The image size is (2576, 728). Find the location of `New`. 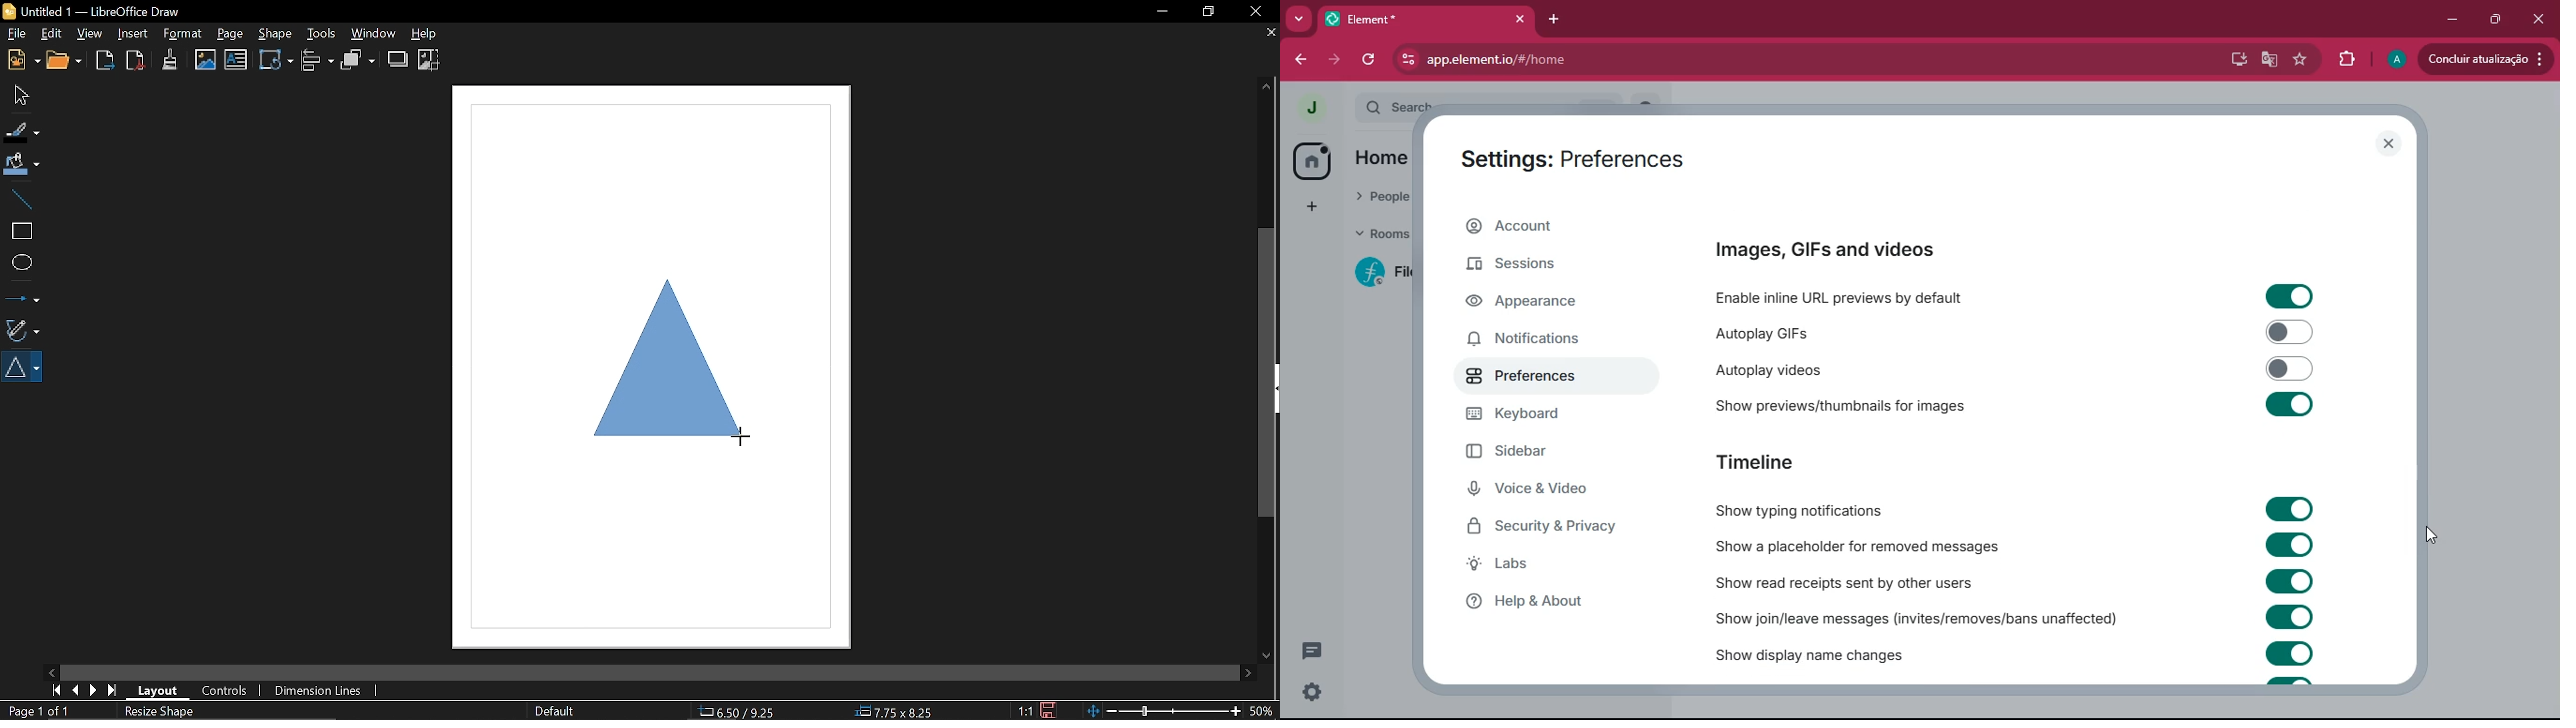

New is located at coordinates (21, 61).